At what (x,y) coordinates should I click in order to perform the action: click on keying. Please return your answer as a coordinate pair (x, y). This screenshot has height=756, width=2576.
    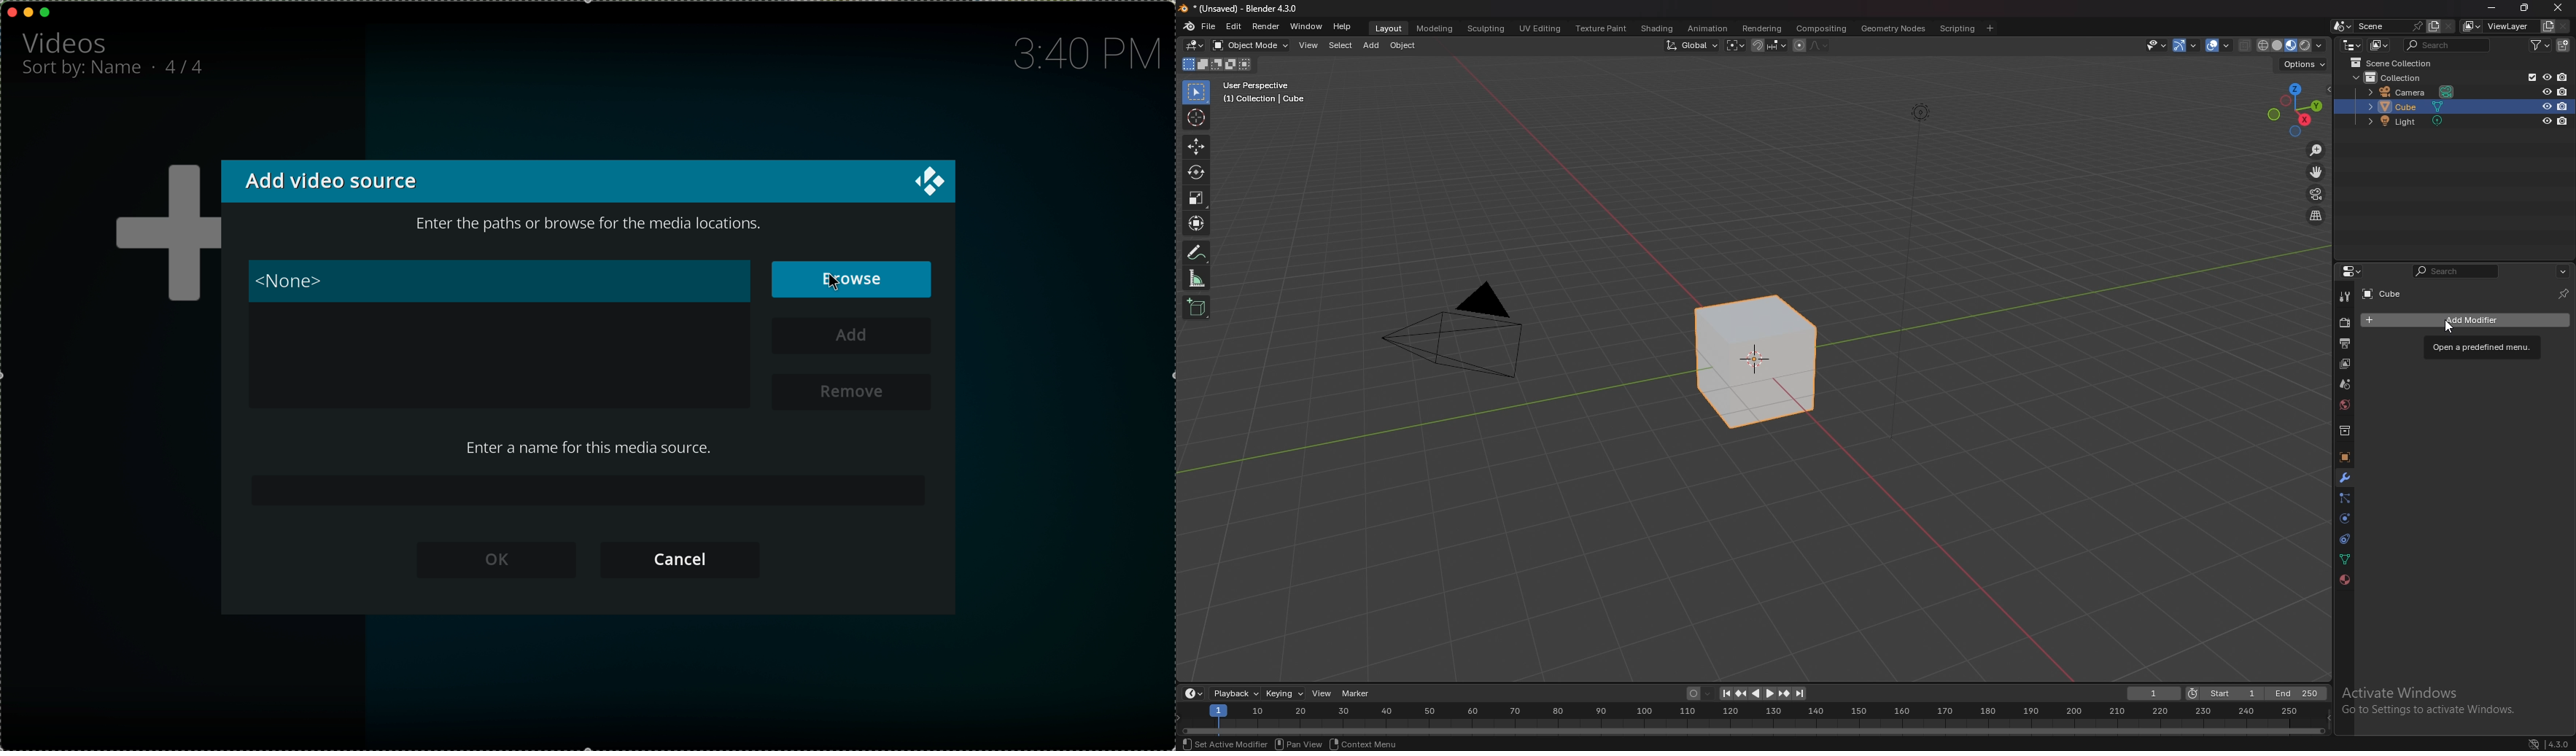
    Looking at the image, I should click on (1284, 693).